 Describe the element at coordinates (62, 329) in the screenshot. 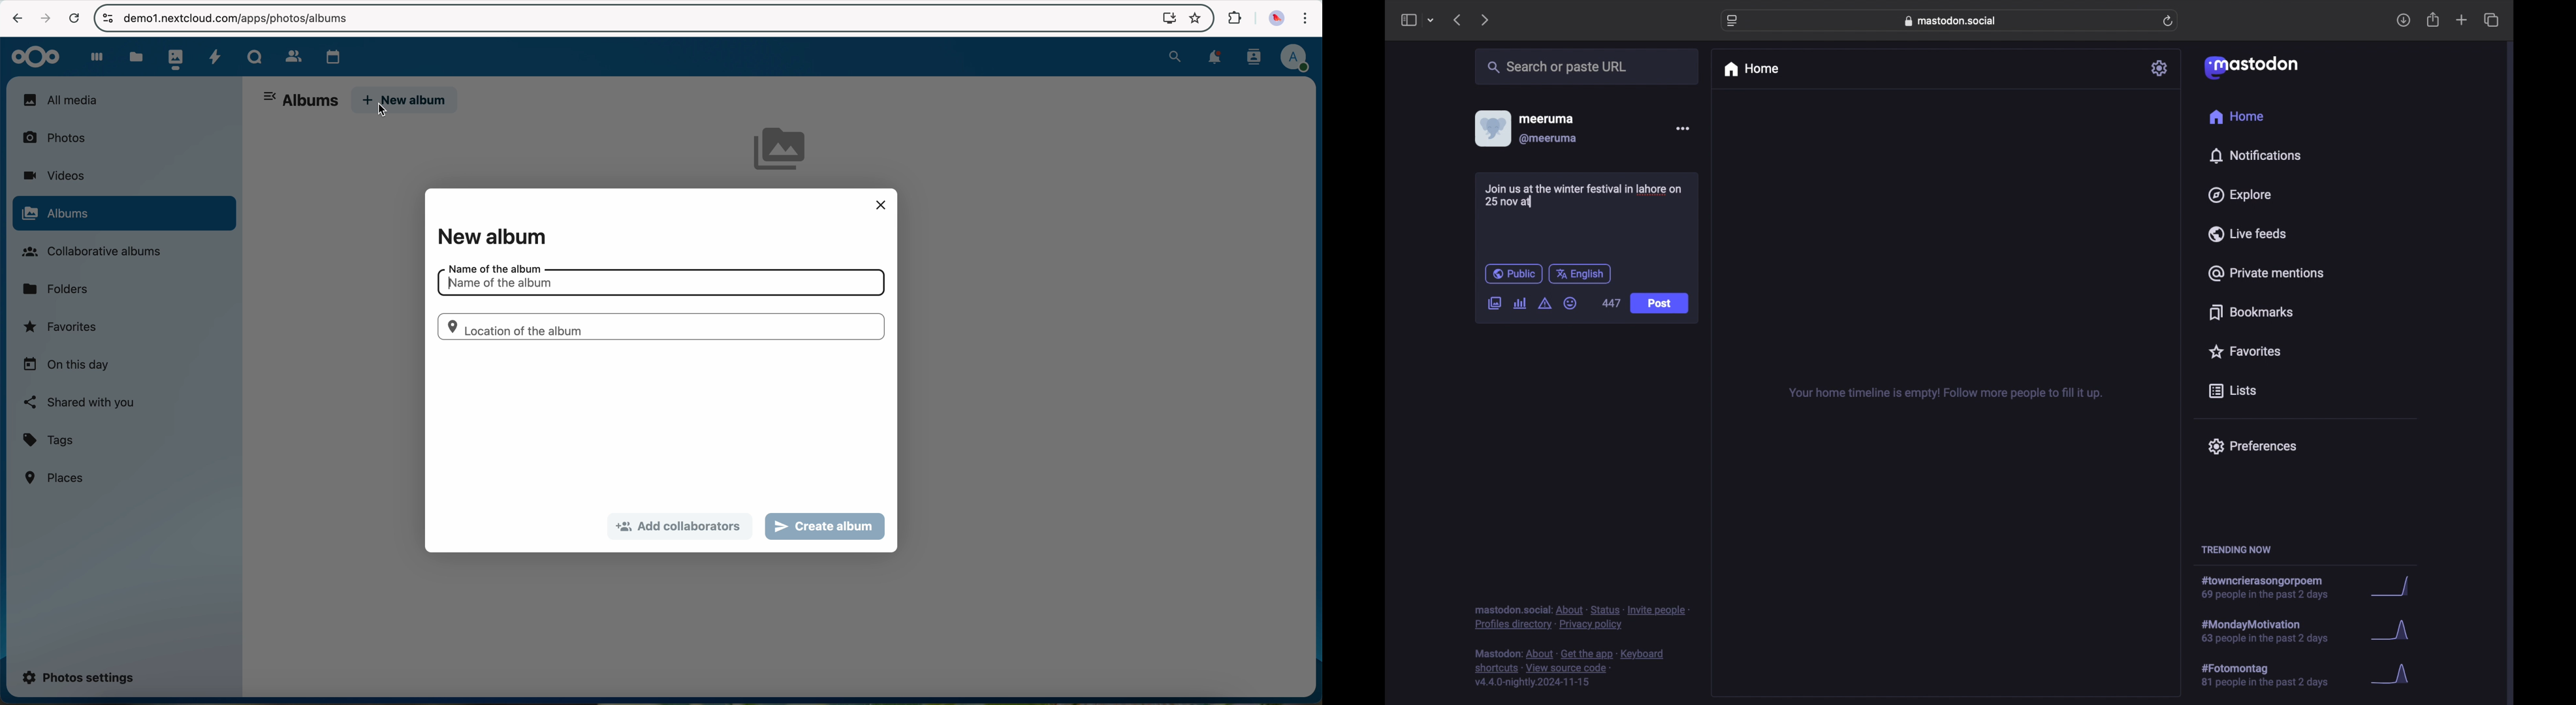

I see `favorites` at that location.